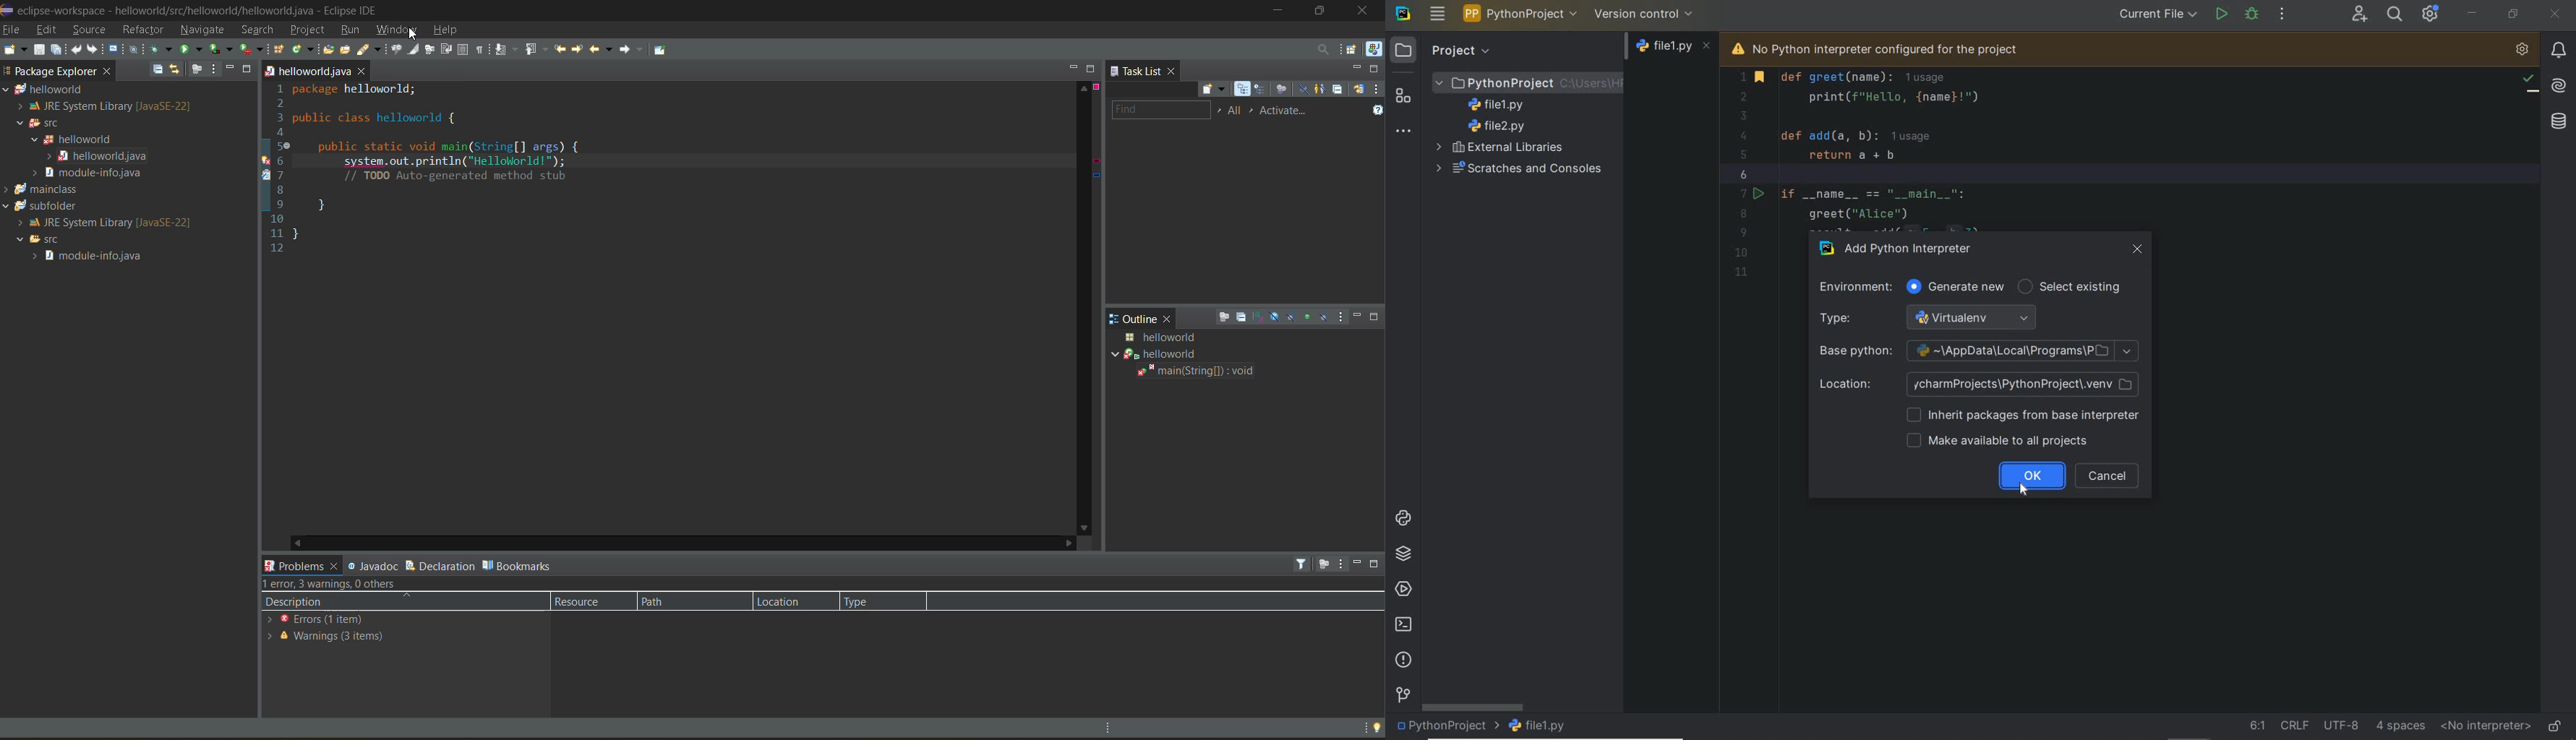 Image resolution: width=2576 pixels, height=756 pixels. Describe the element at coordinates (1327, 50) in the screenshot. I see `access commands and other items` at that location.